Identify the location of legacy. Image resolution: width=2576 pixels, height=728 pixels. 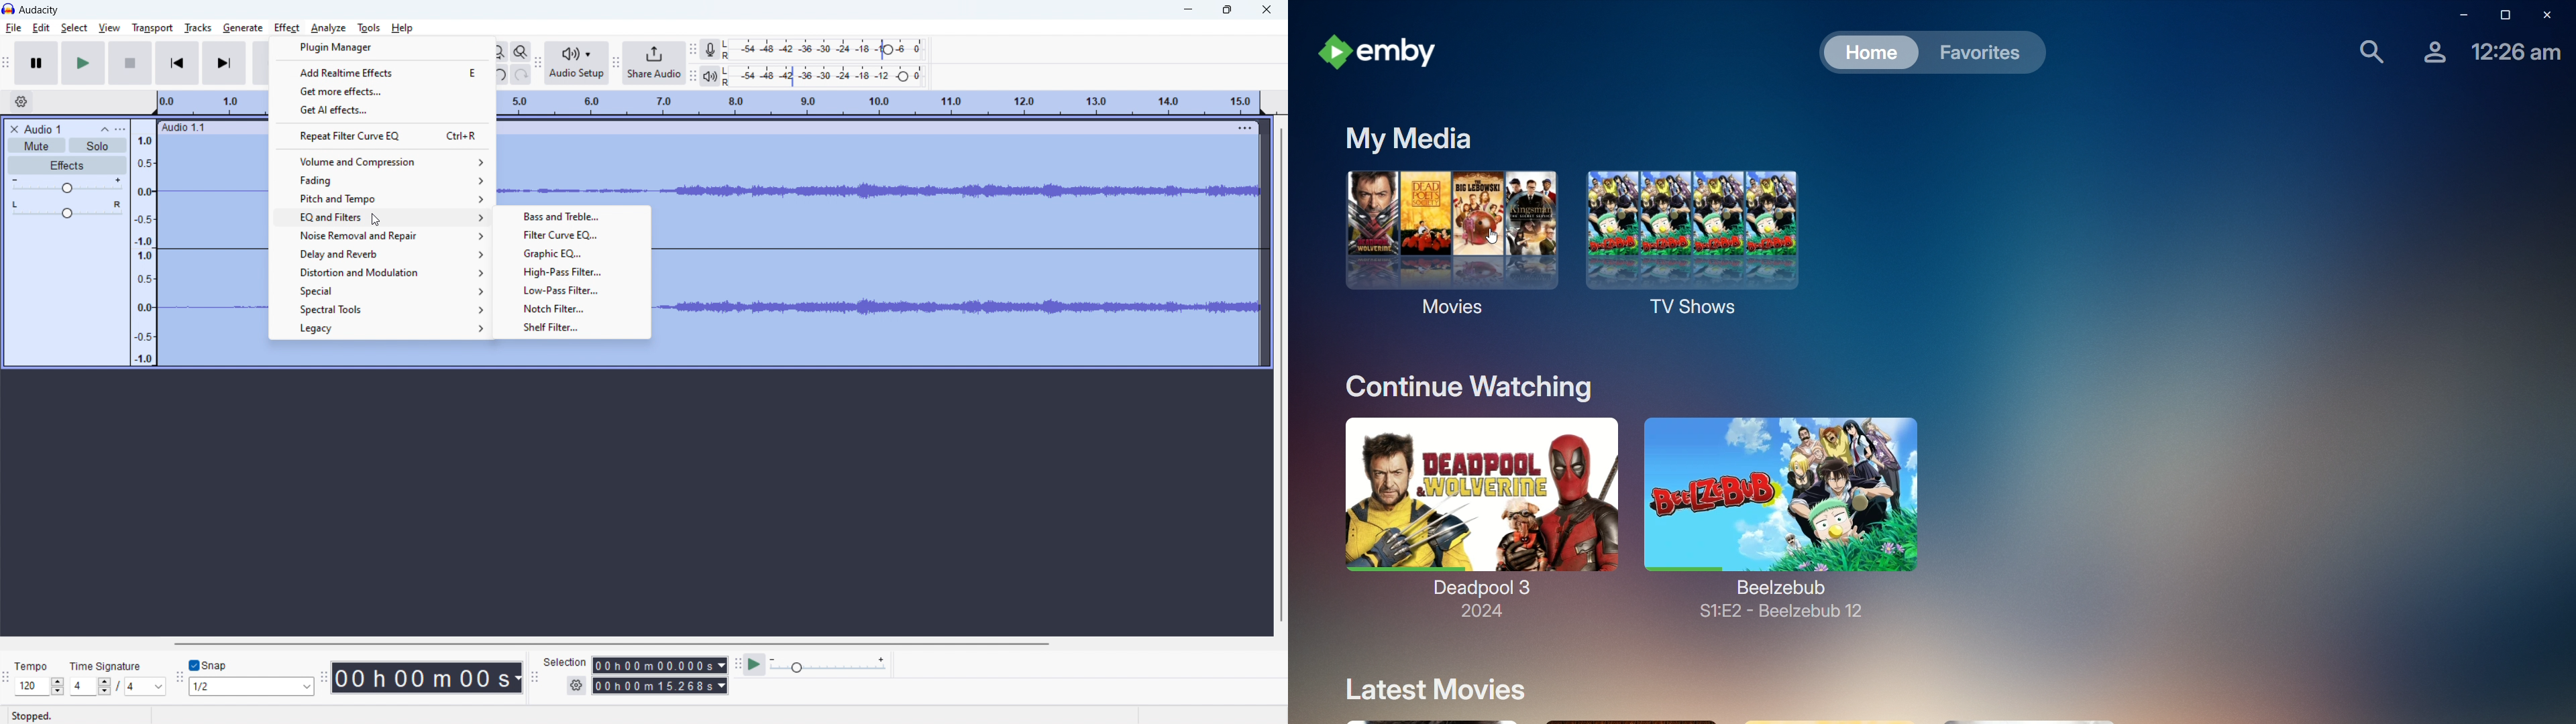
(379, 329).